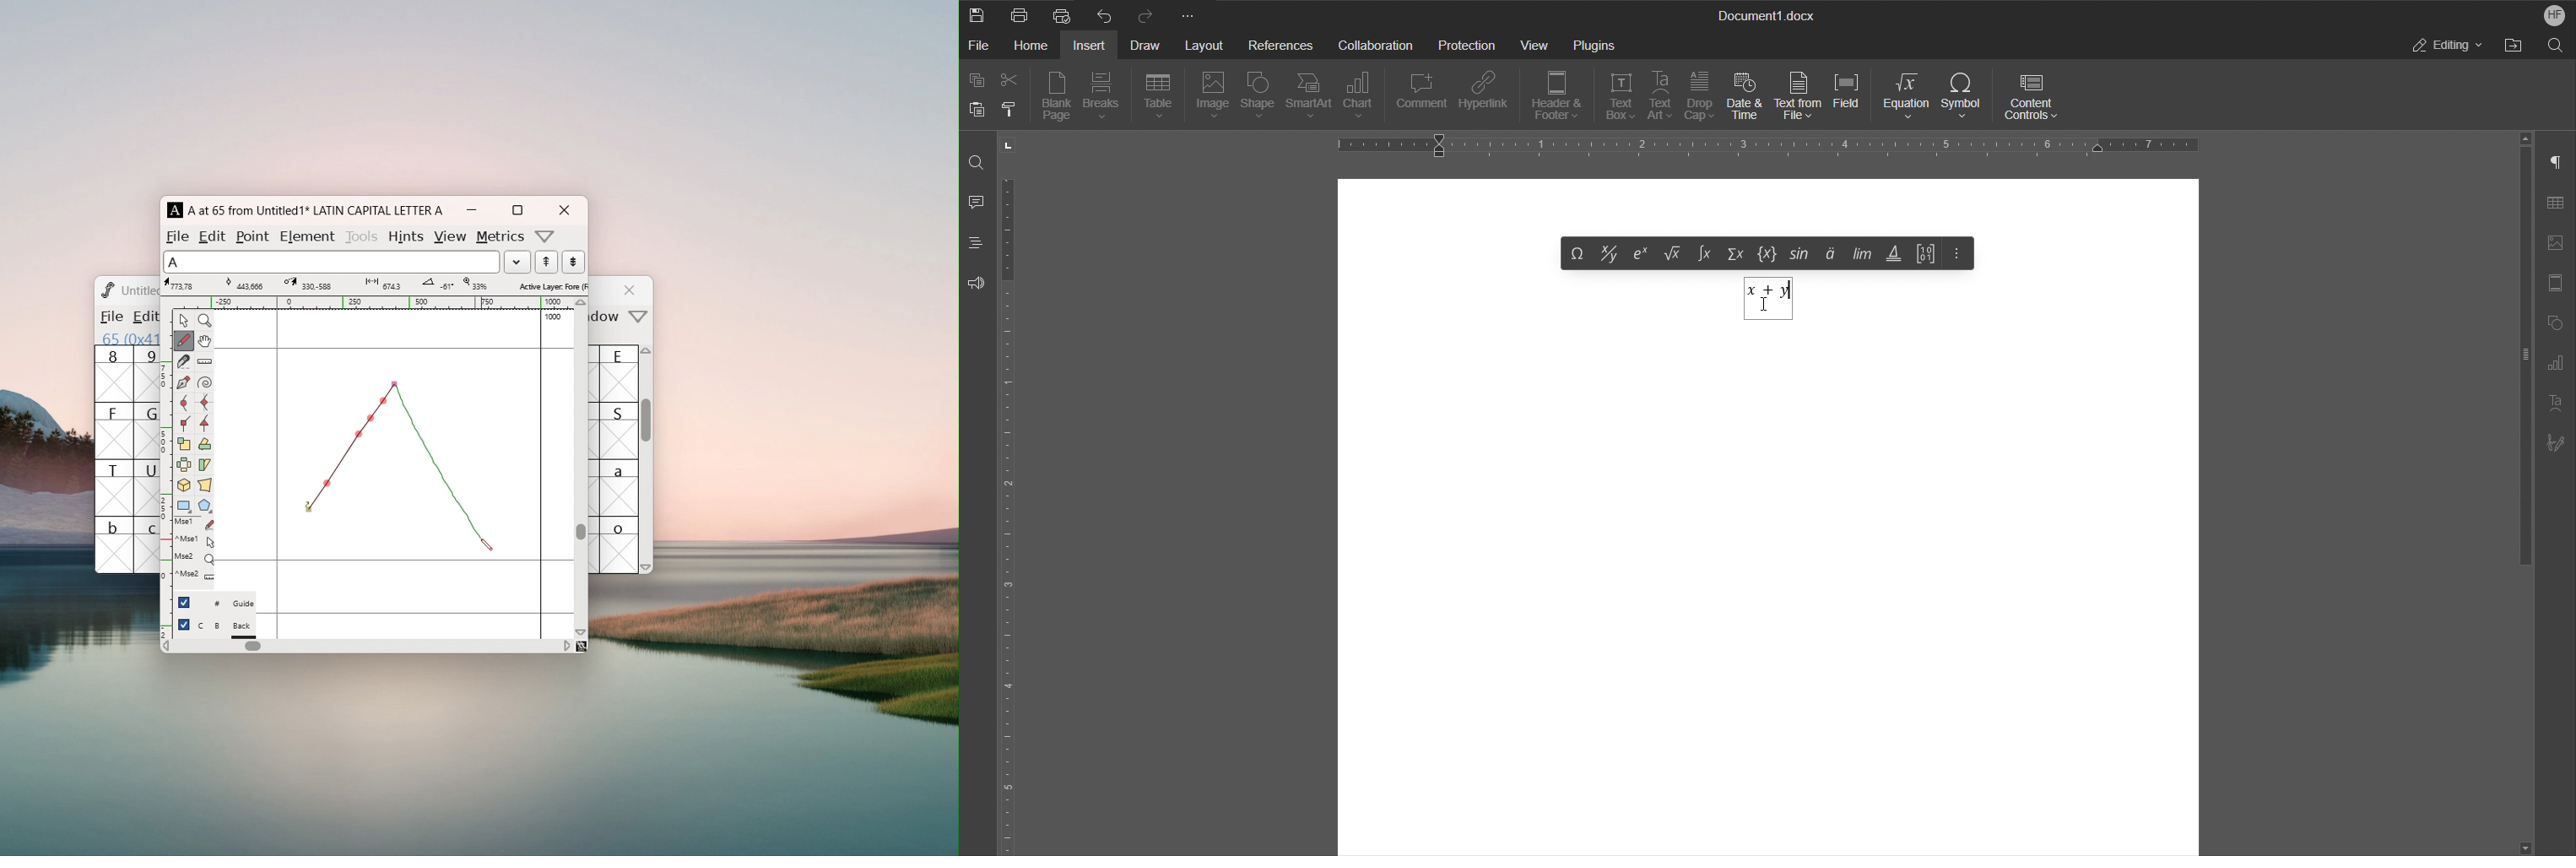 The height and width of the screenshot is (868, 2576). Describe the element at coordinates (1640, 253) in the screenshot. I see `Exponent` at that location.